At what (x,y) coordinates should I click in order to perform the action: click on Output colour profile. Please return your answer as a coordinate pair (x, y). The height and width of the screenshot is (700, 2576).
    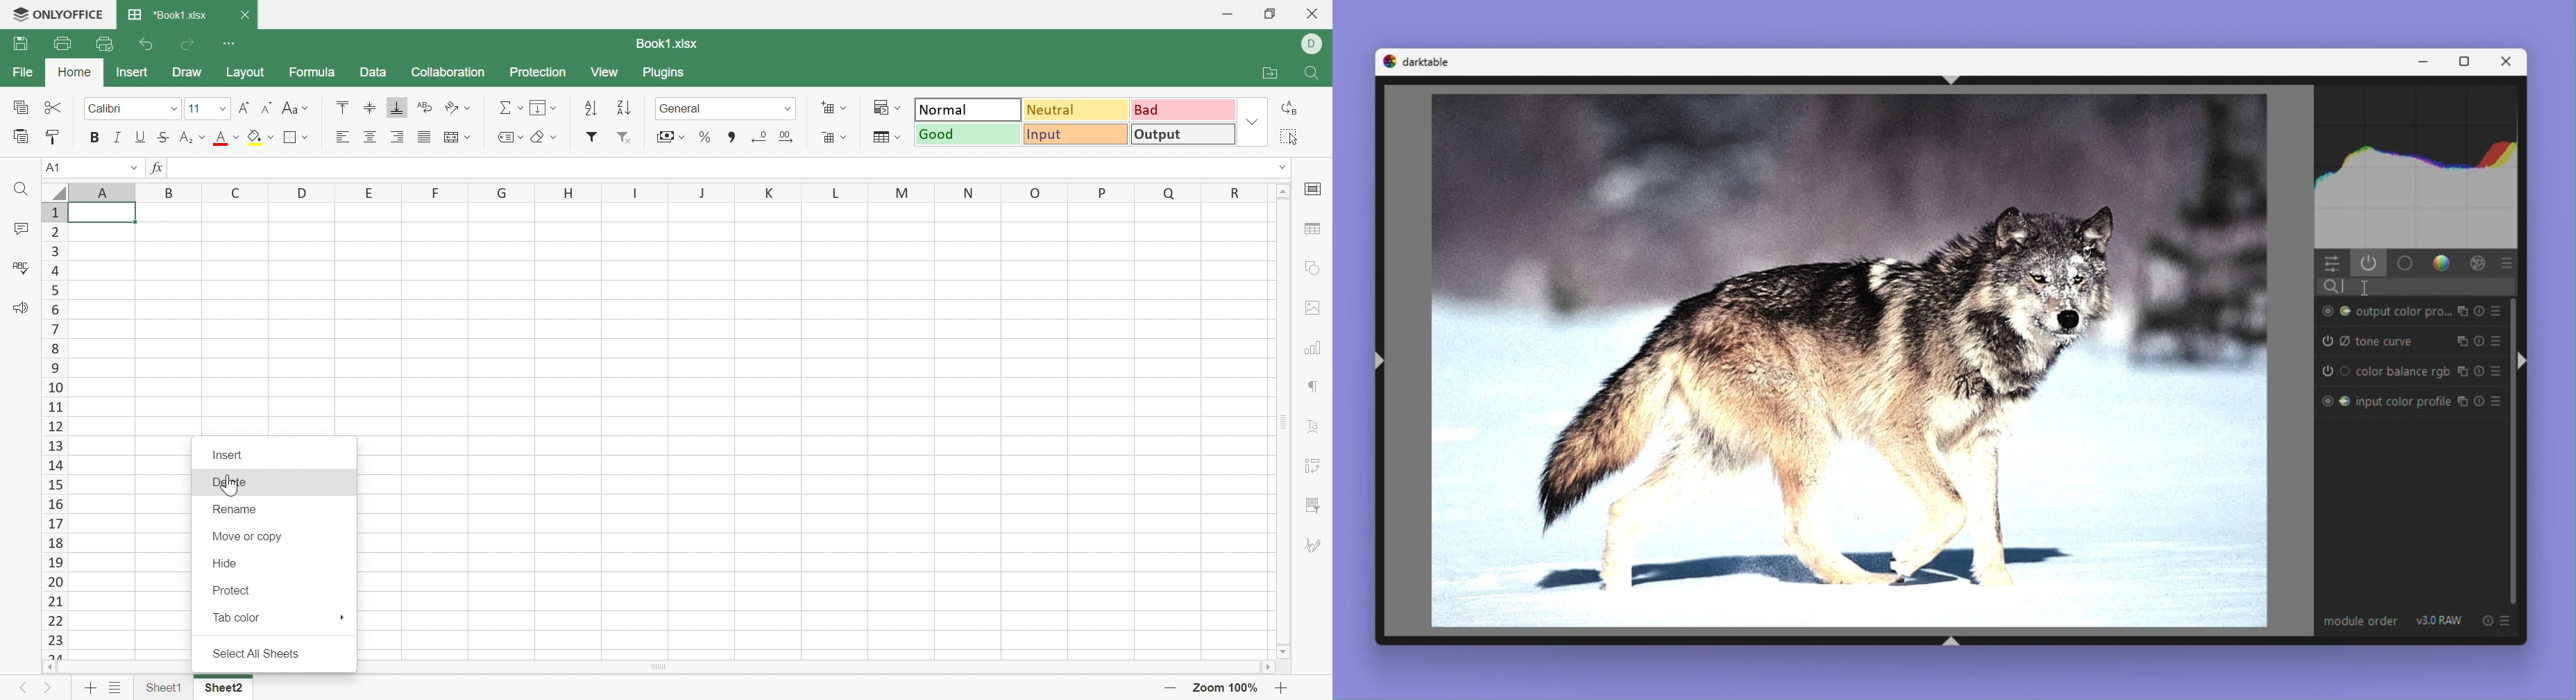
    Looking at the image, I should click on (2384, 310).